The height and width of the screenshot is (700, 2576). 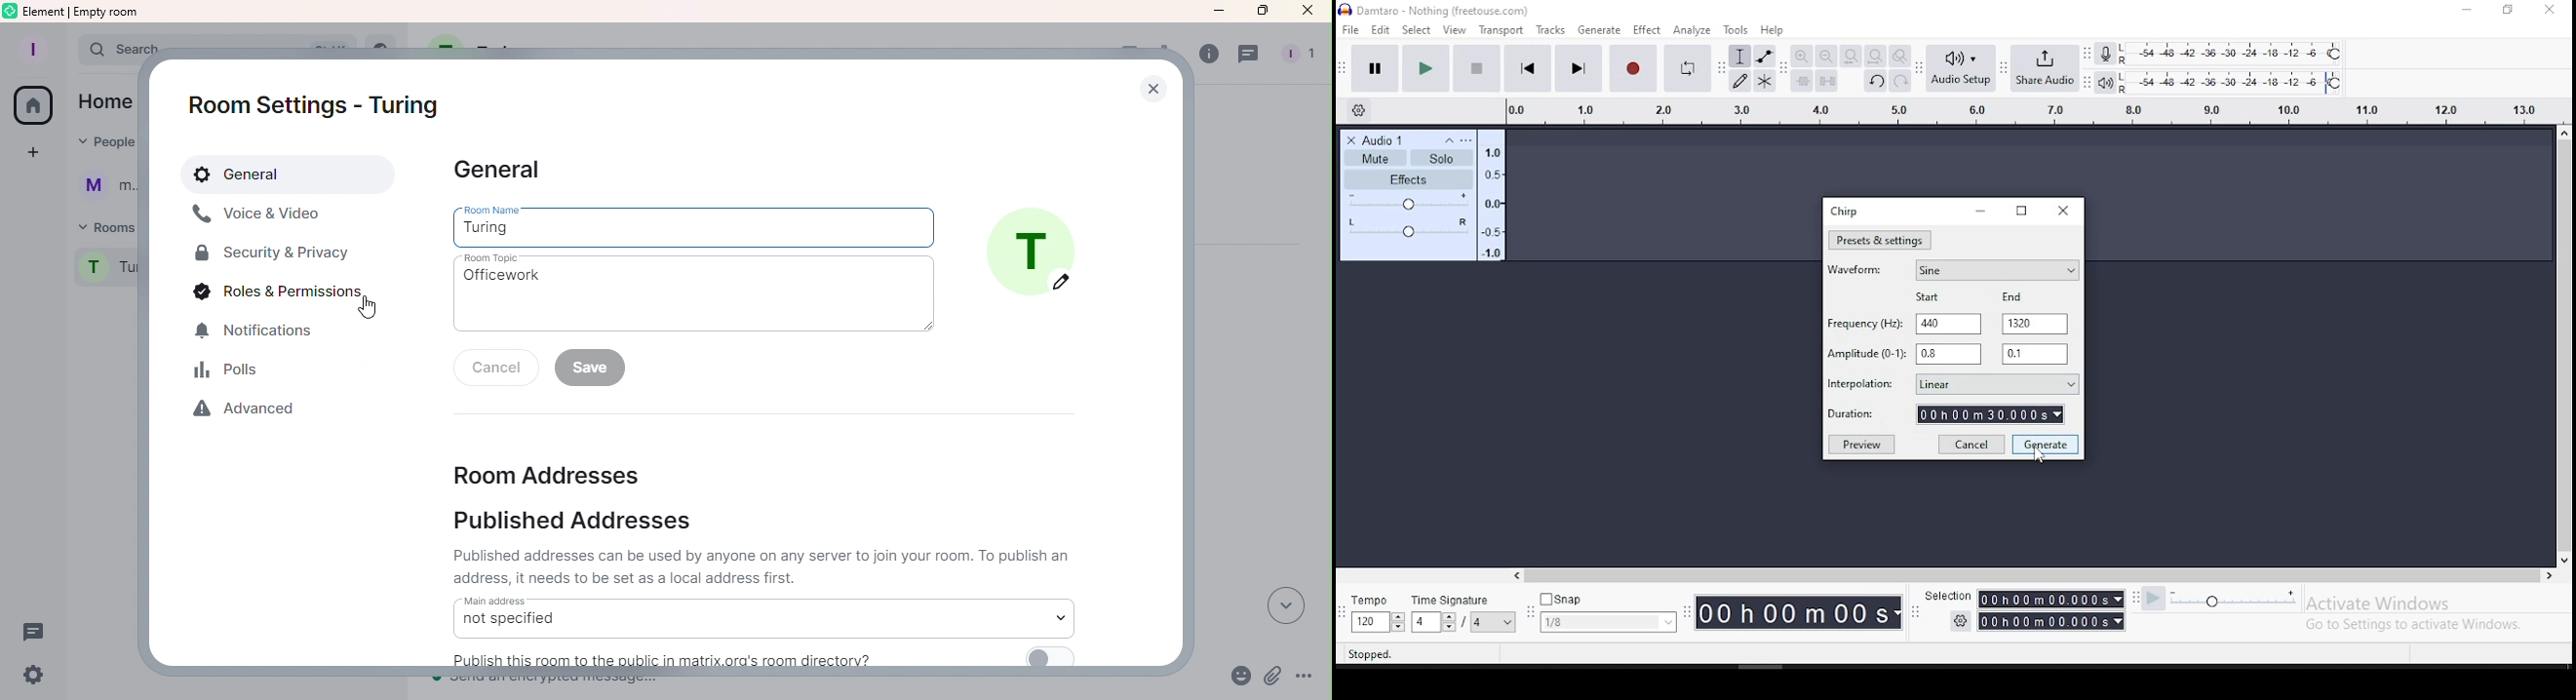 What do you see at coordinates (1949, 597) in the screenshot?
I see `selection` at bounding box center [1949, 597].